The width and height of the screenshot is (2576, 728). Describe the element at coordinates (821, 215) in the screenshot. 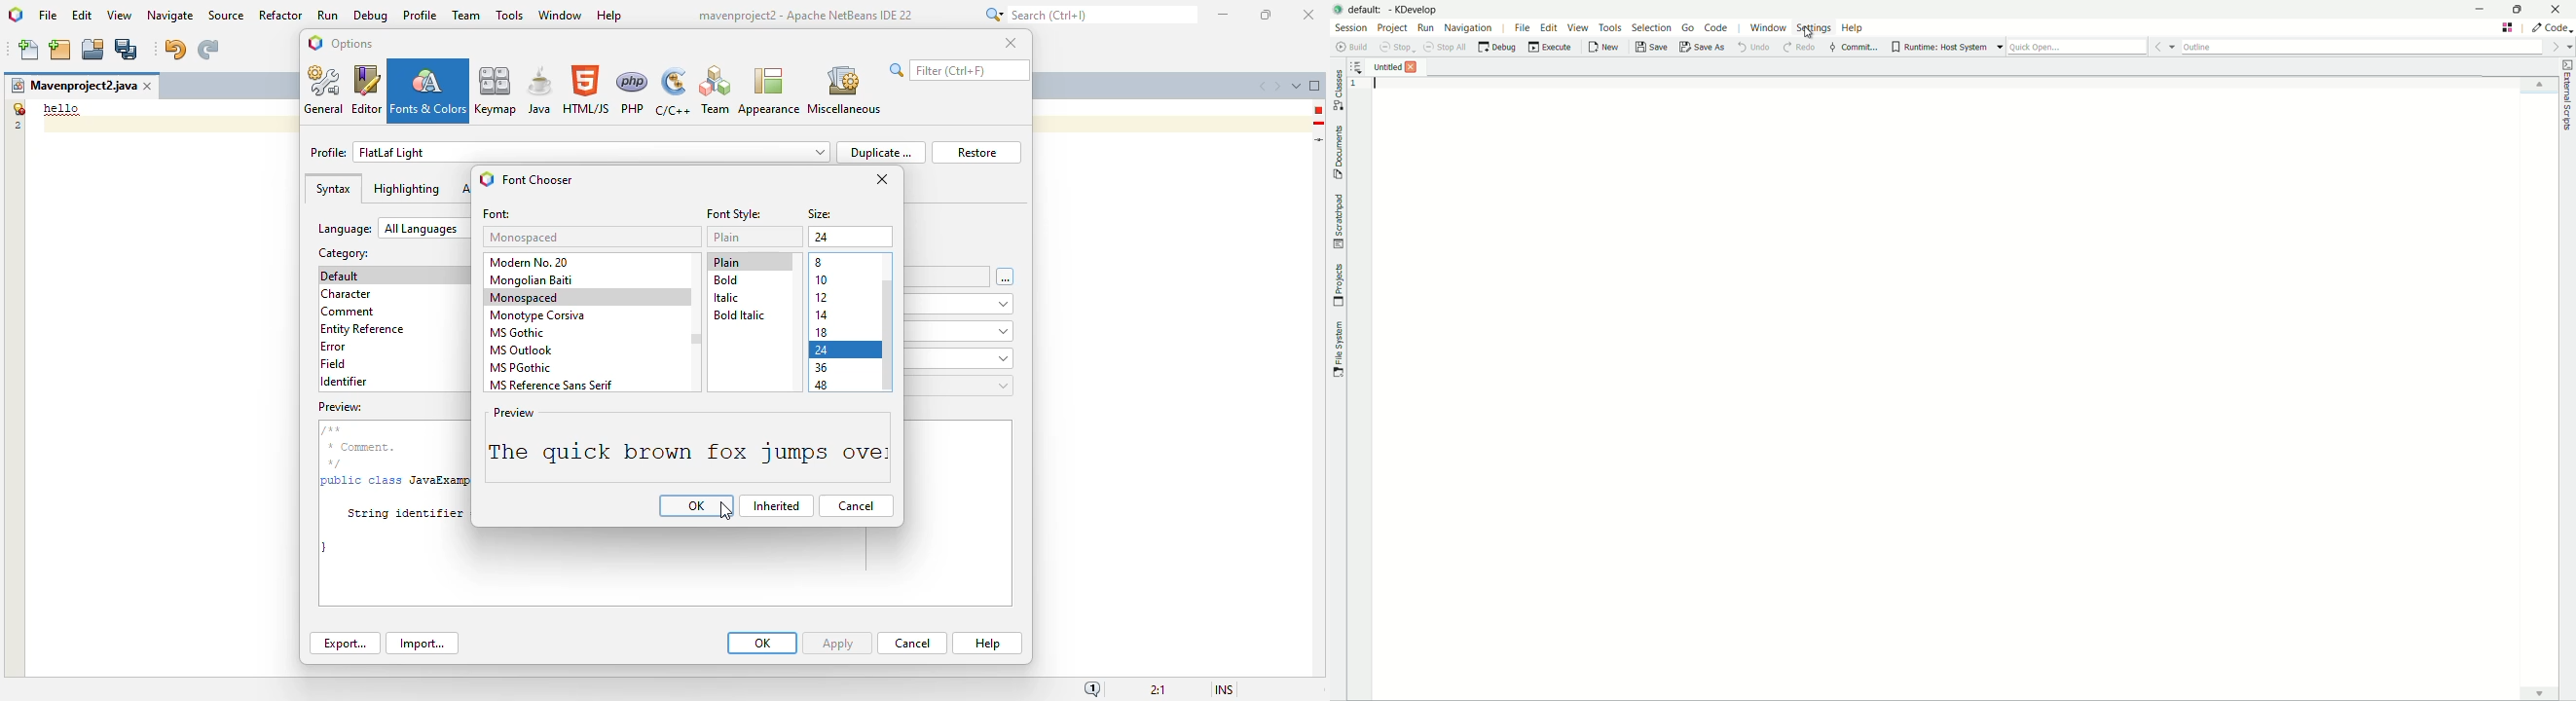

I see `size: ` at that location.